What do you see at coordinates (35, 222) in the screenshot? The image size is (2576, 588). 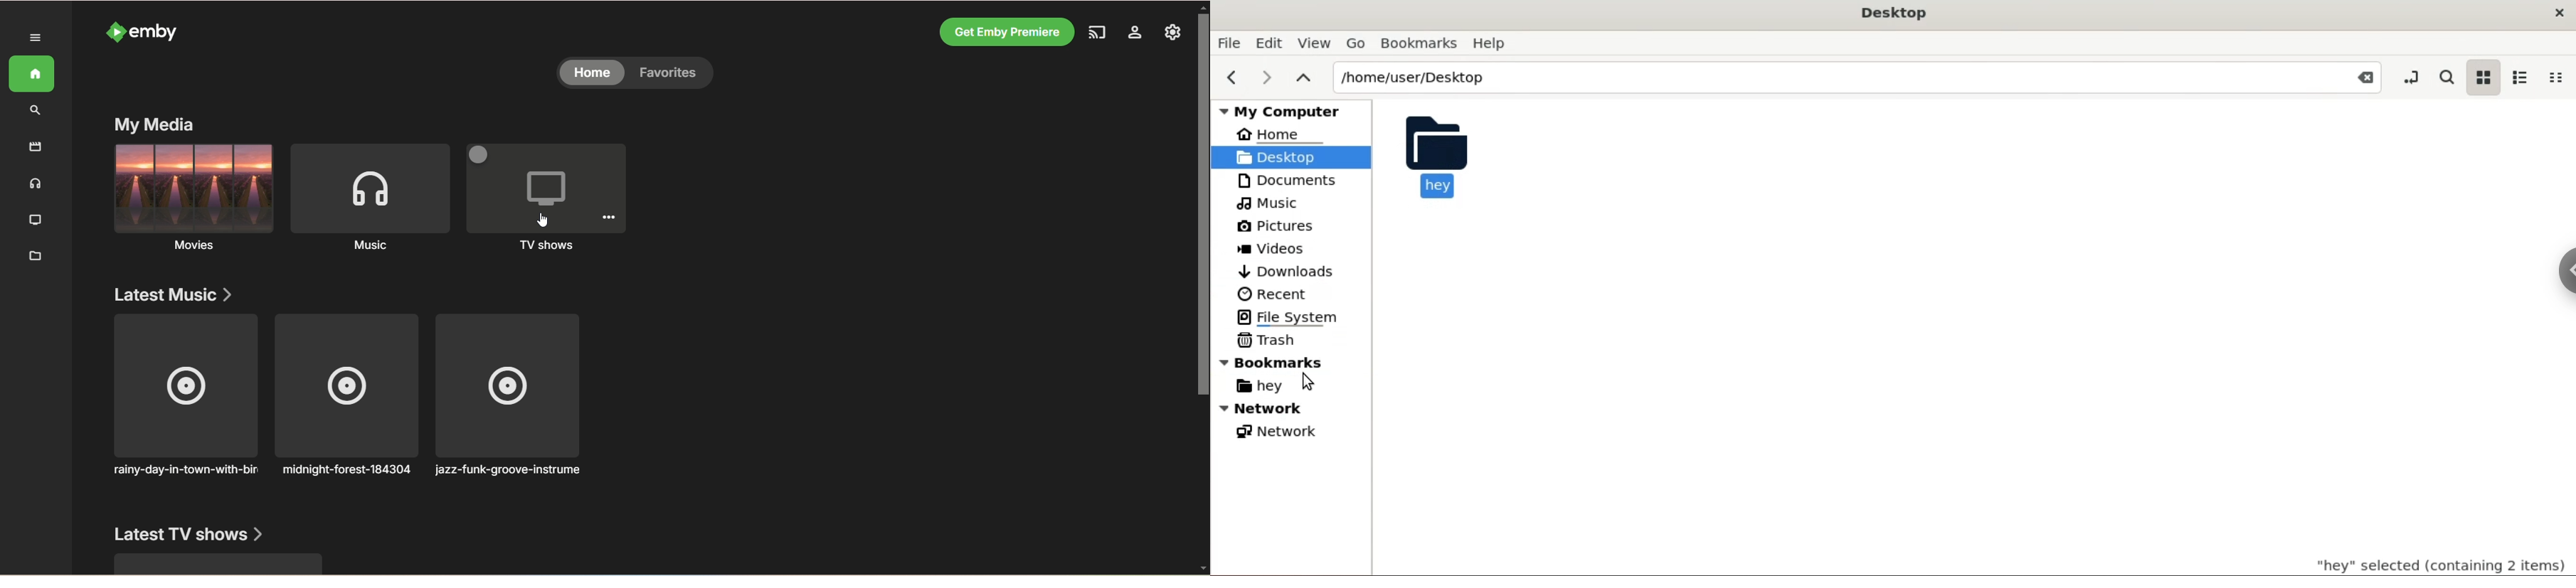 I see `TV shows` at bounding box center [35, 222].